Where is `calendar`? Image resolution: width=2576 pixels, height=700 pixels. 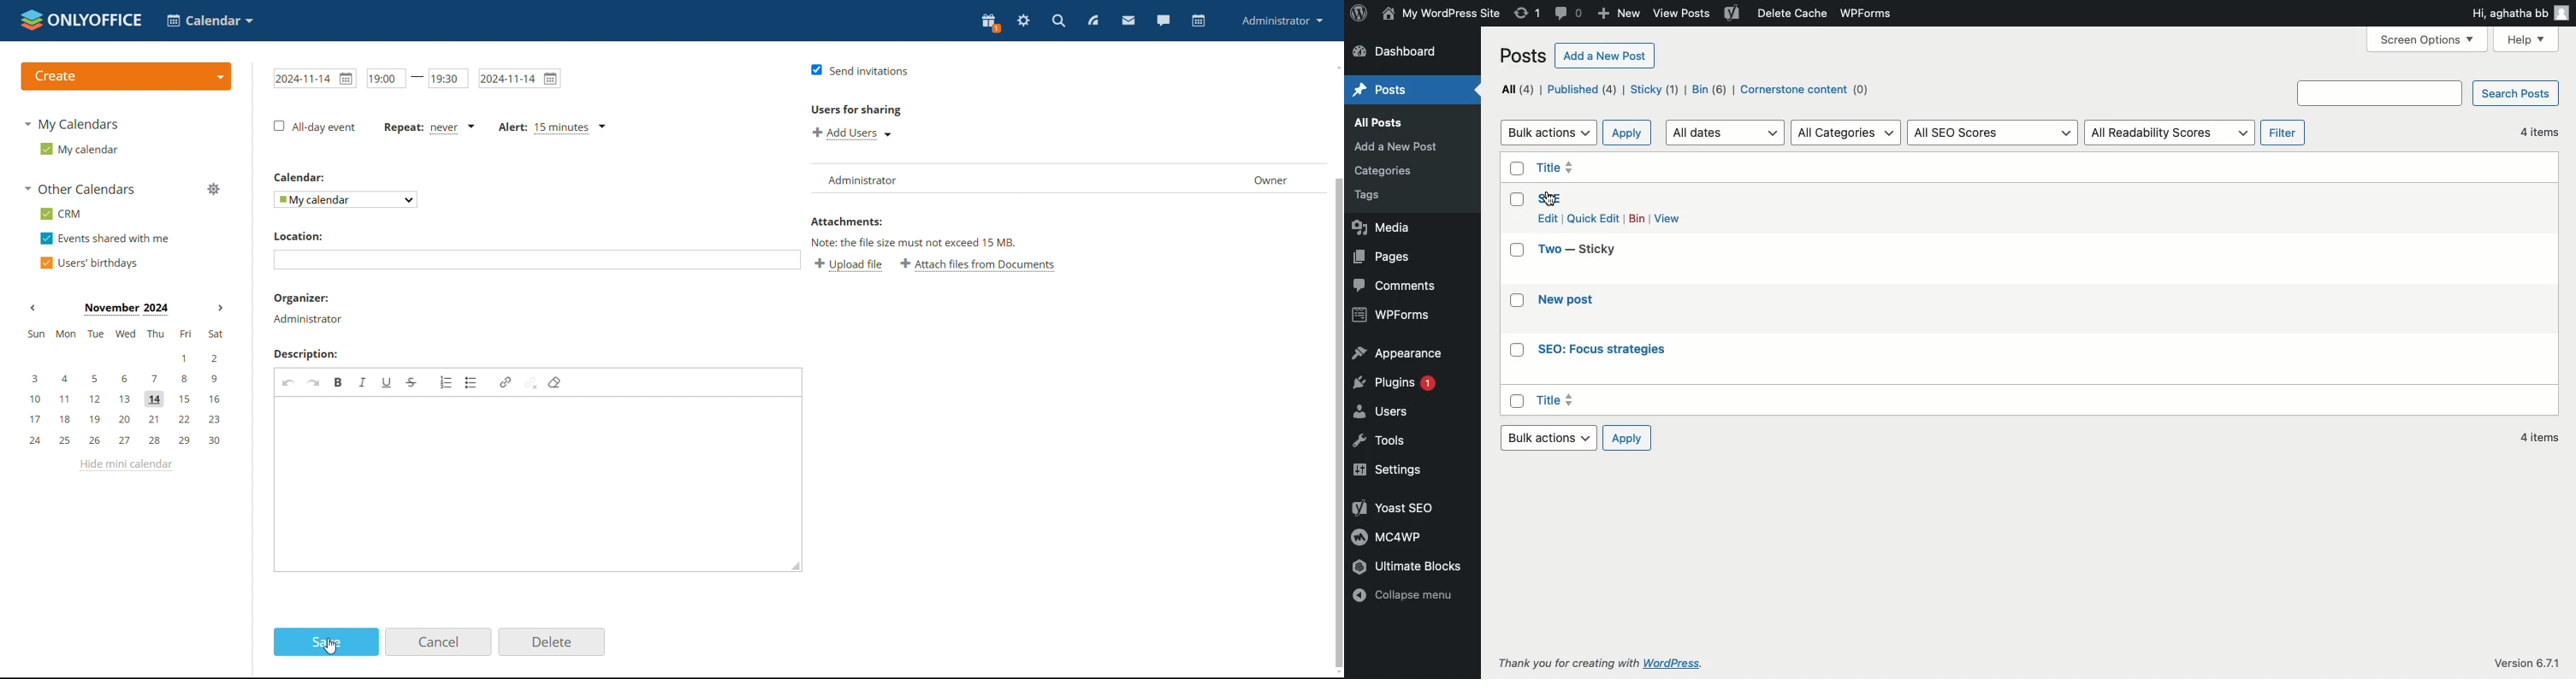 calendar is located at coordinates (1198, 22).